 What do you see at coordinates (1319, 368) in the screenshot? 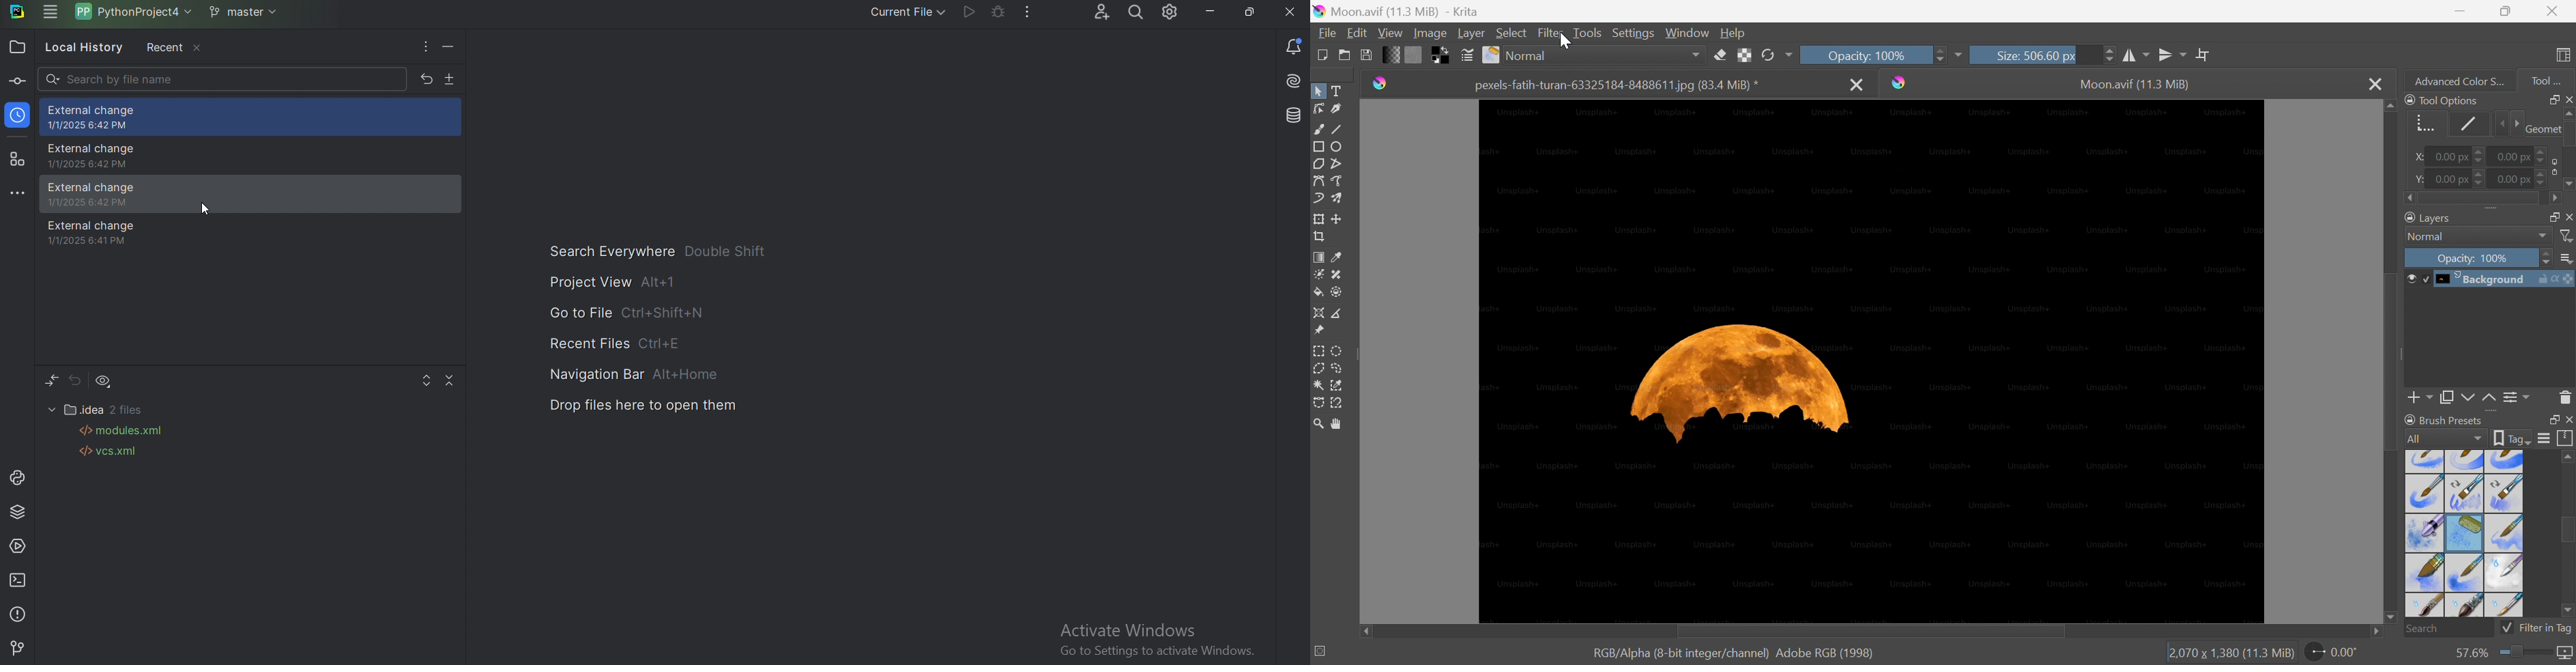
I see `Polygonal selection tool` at bounding box center [1319, 368].